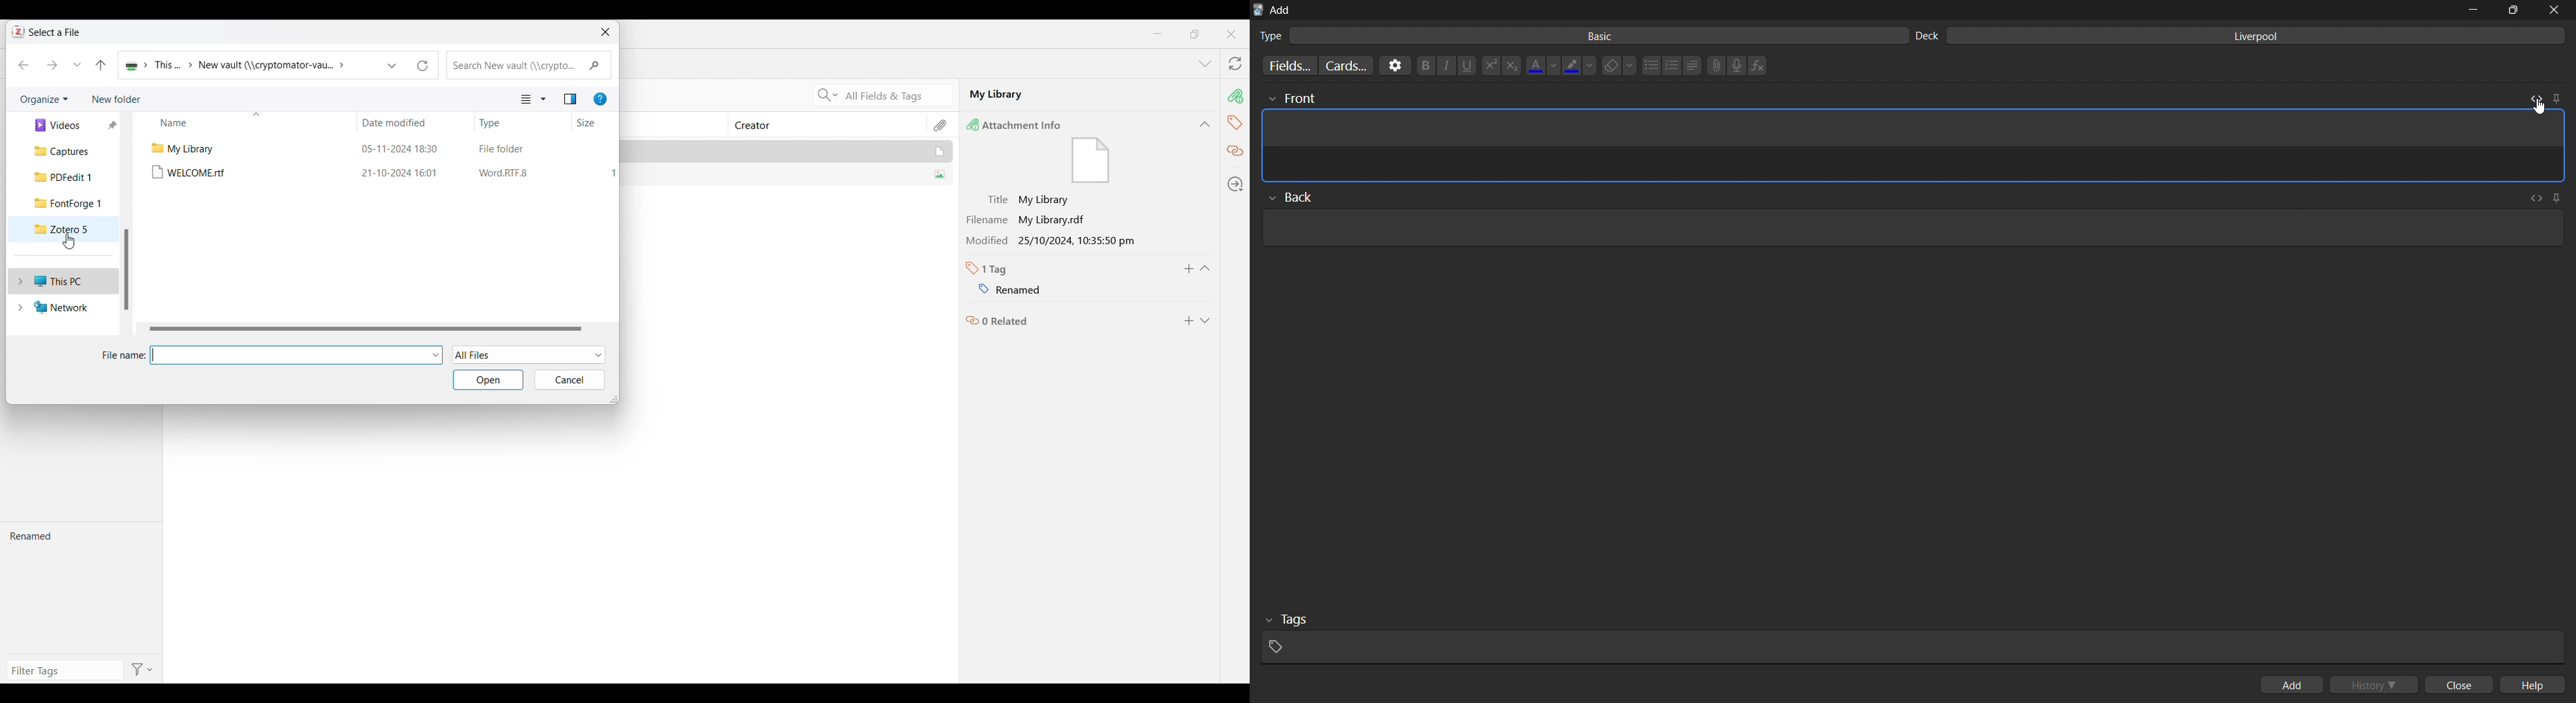 The image size is (2576, 728). Describe the element at coordinates (1580, 36) in the screenshot. I see `basic card type ` at that location.